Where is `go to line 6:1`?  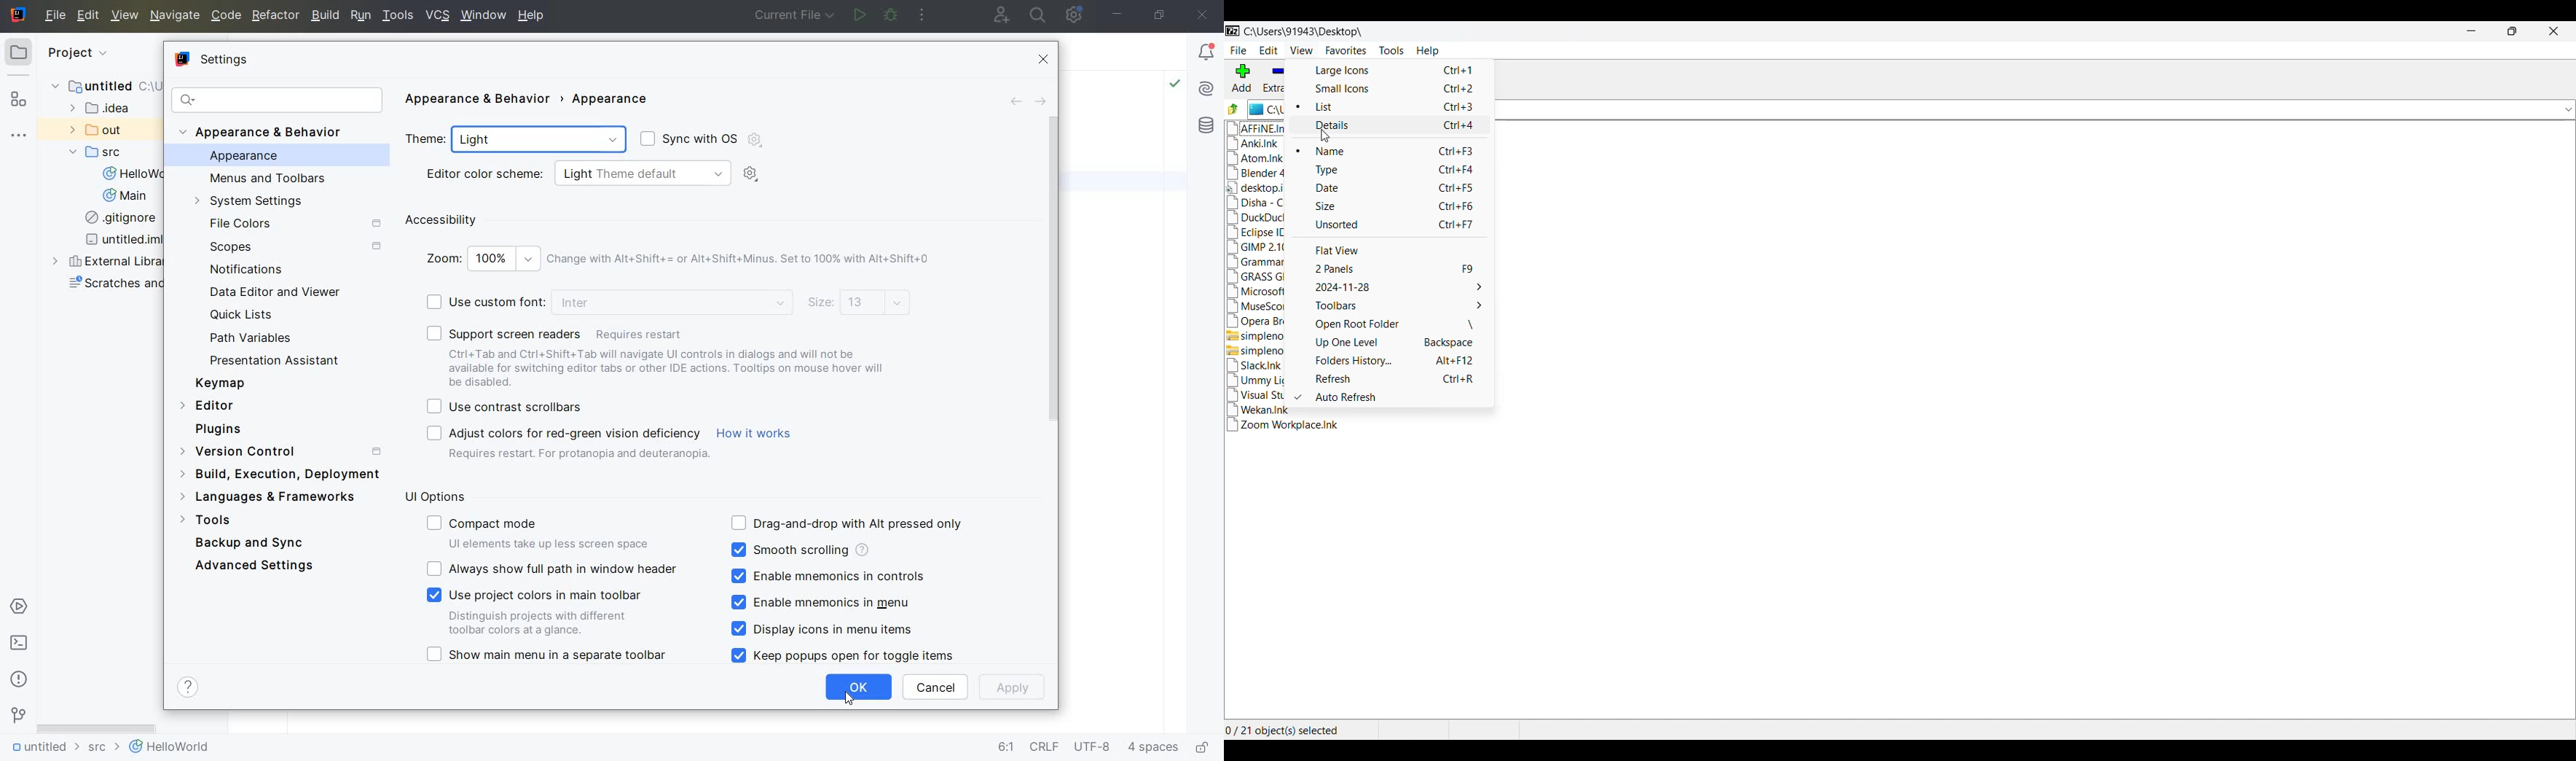 go to line 6:1 is located at coordinates (1006, 748).